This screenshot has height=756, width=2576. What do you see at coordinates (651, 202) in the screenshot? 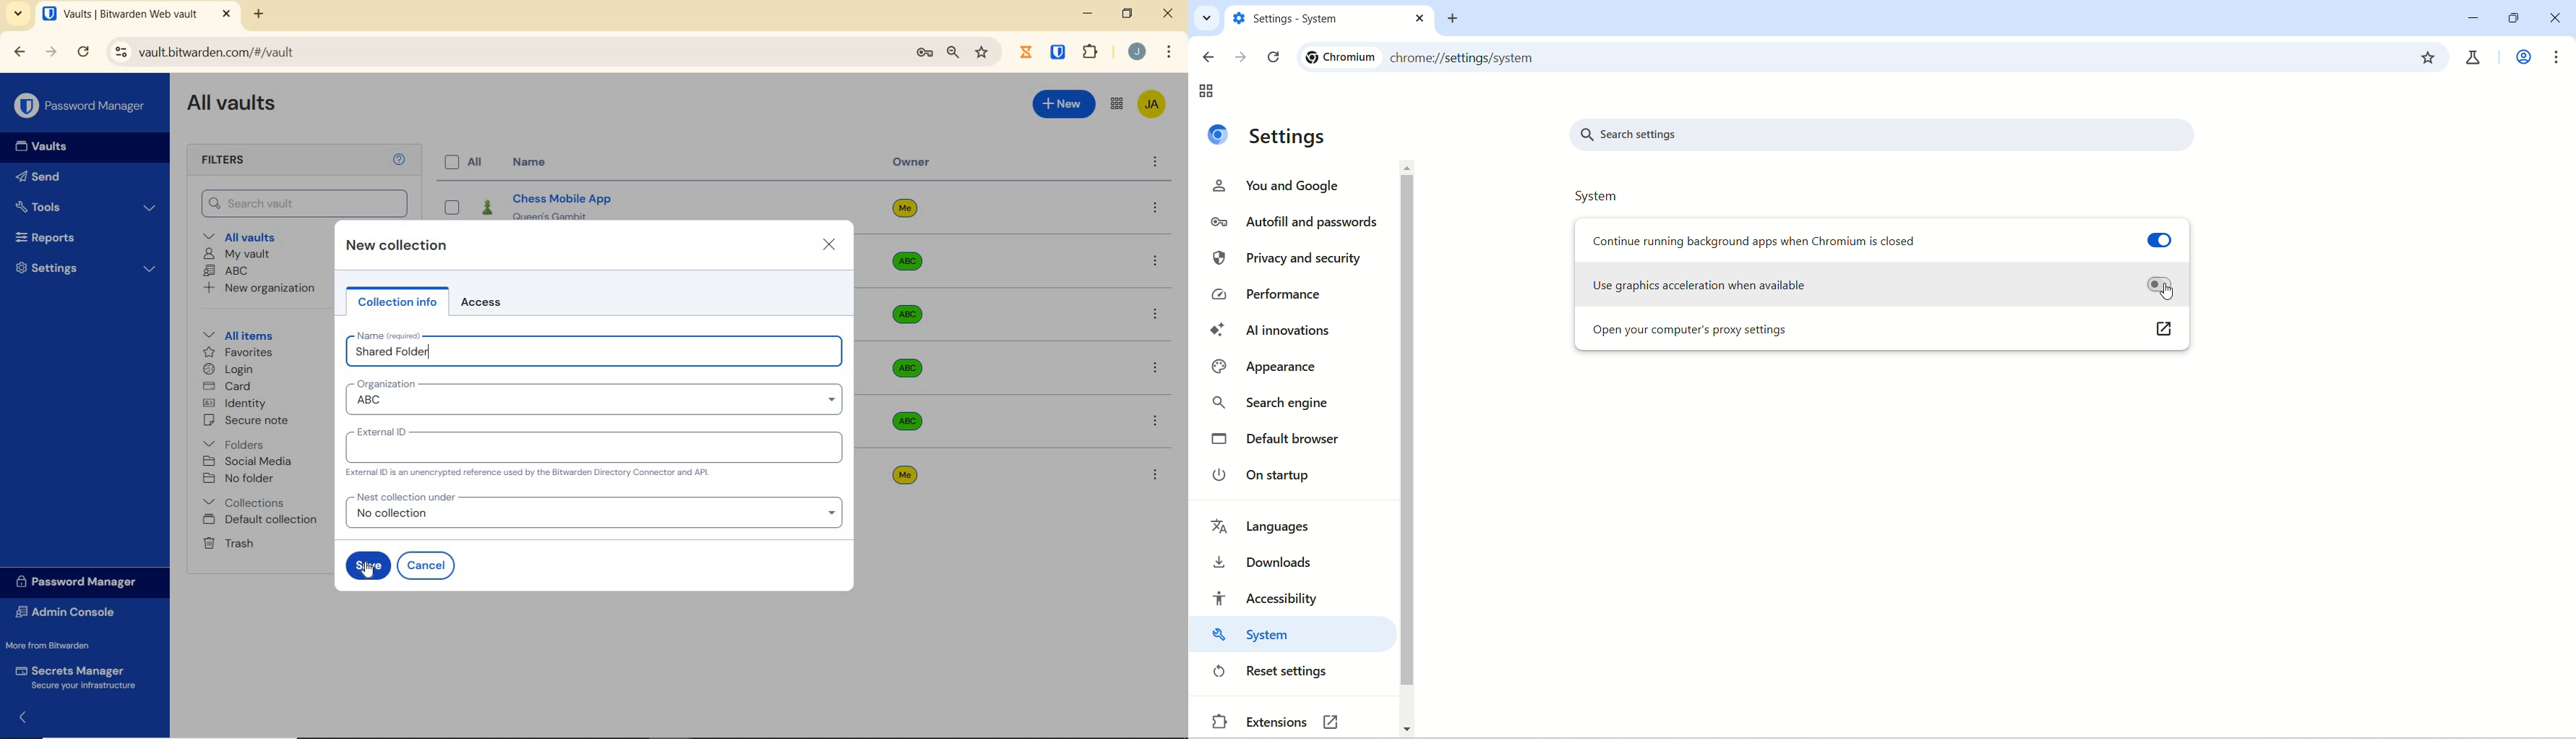
I see `chess mobile app` at bounding box center [651, 202].